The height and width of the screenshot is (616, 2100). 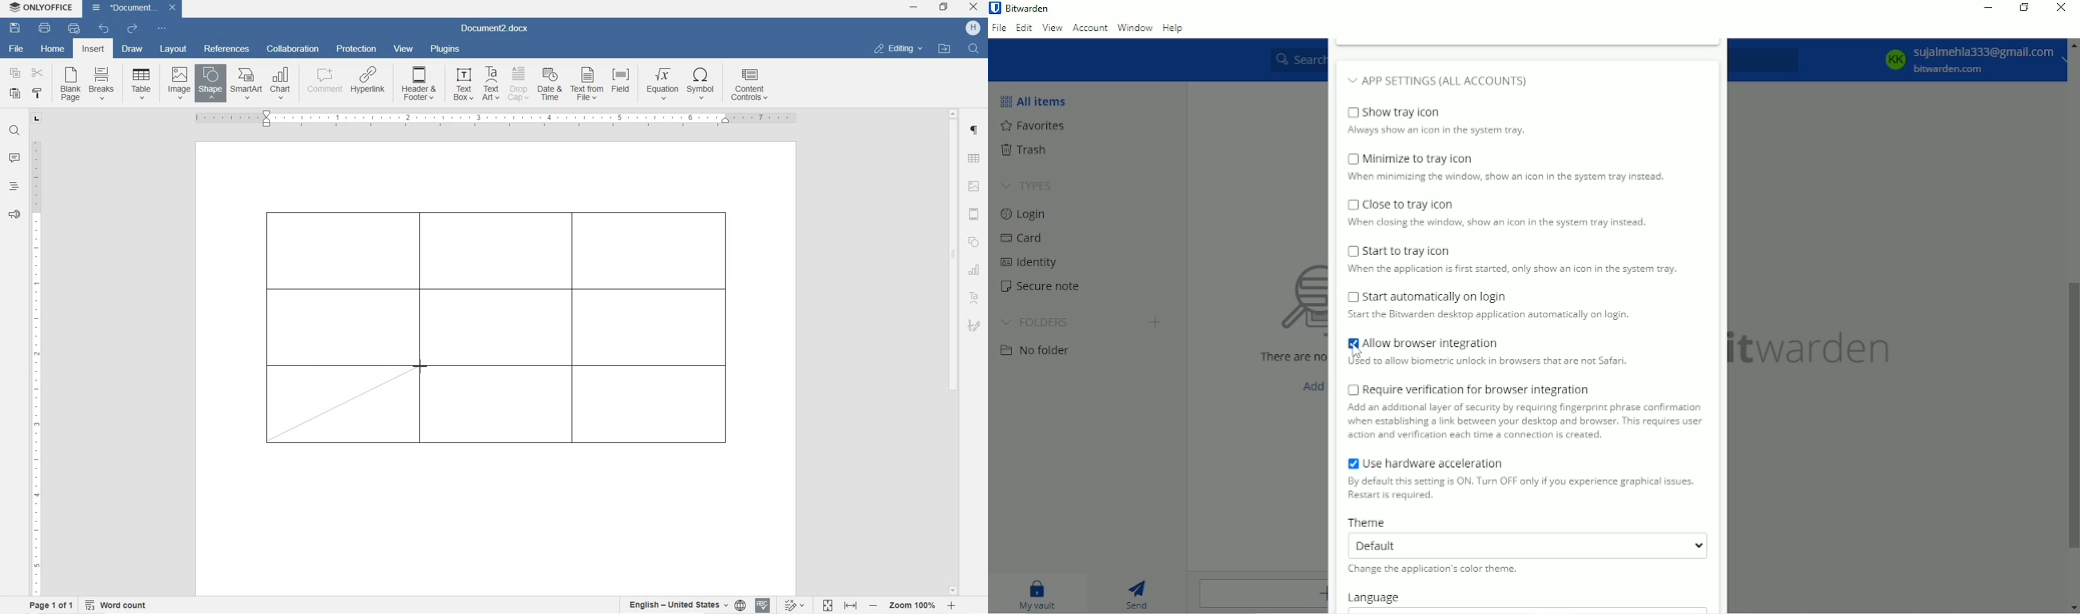 I want to click on chart, so click(x=976, y=269).